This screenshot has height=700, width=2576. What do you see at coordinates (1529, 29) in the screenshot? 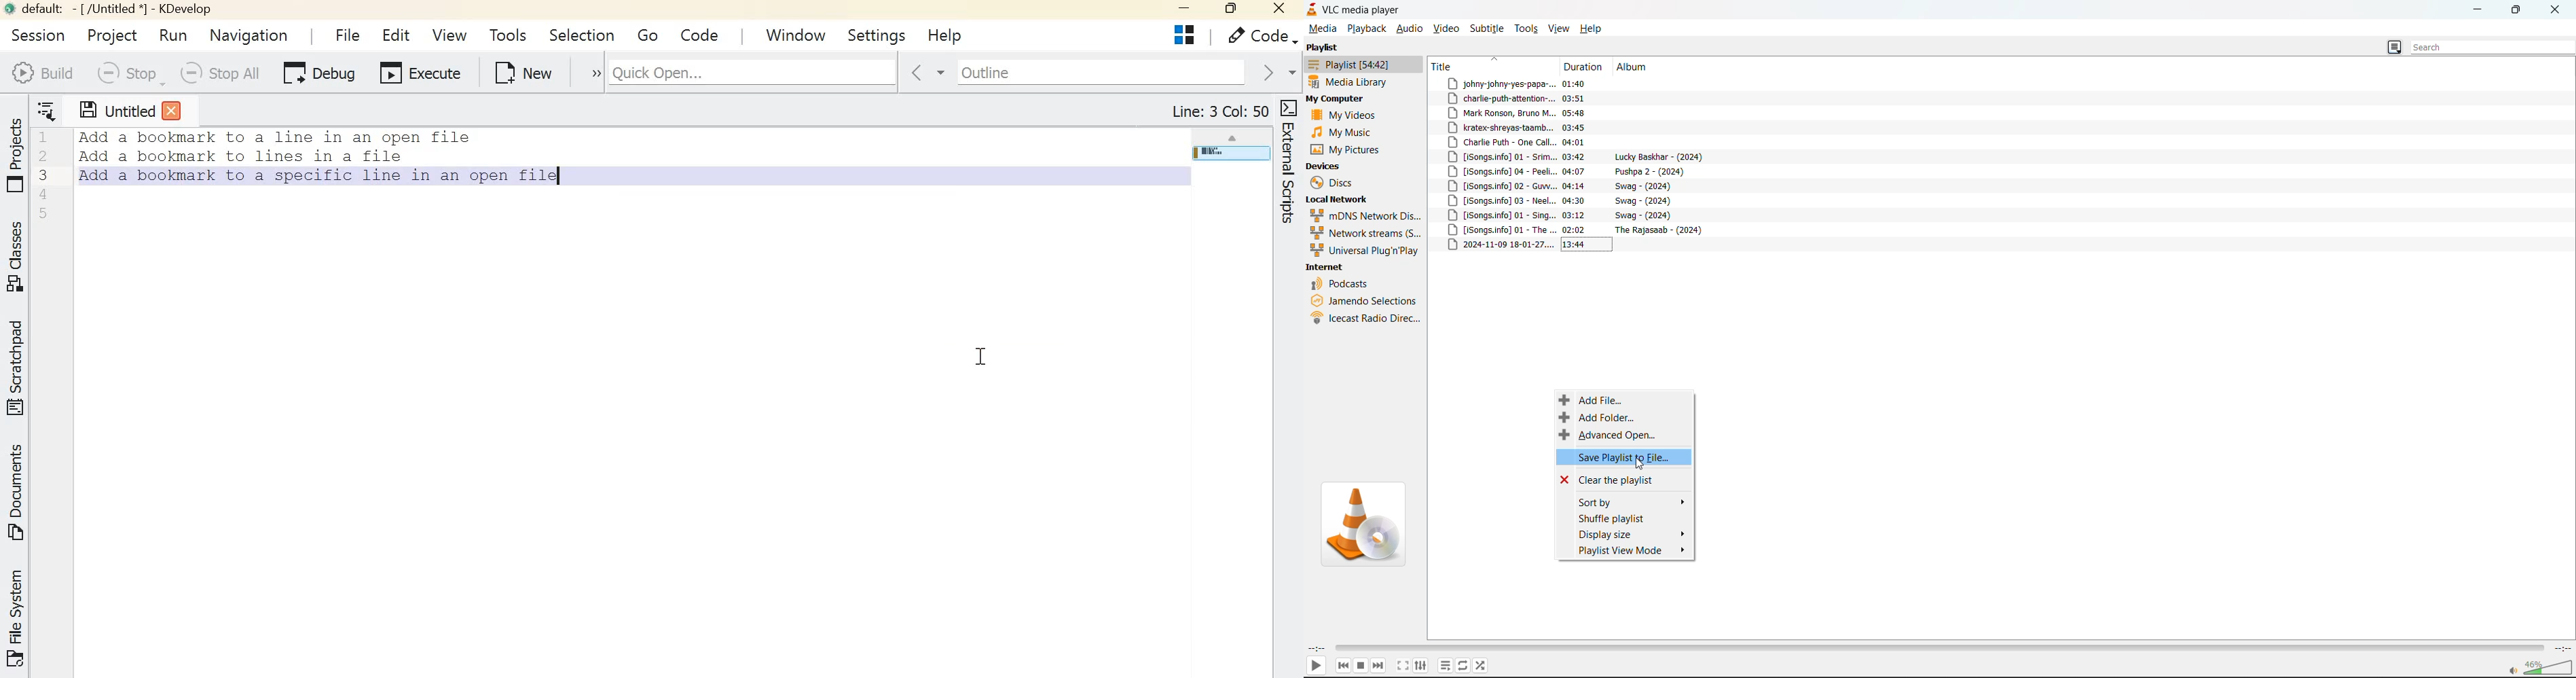
I see `tools` at bounding box center [1529, 29].